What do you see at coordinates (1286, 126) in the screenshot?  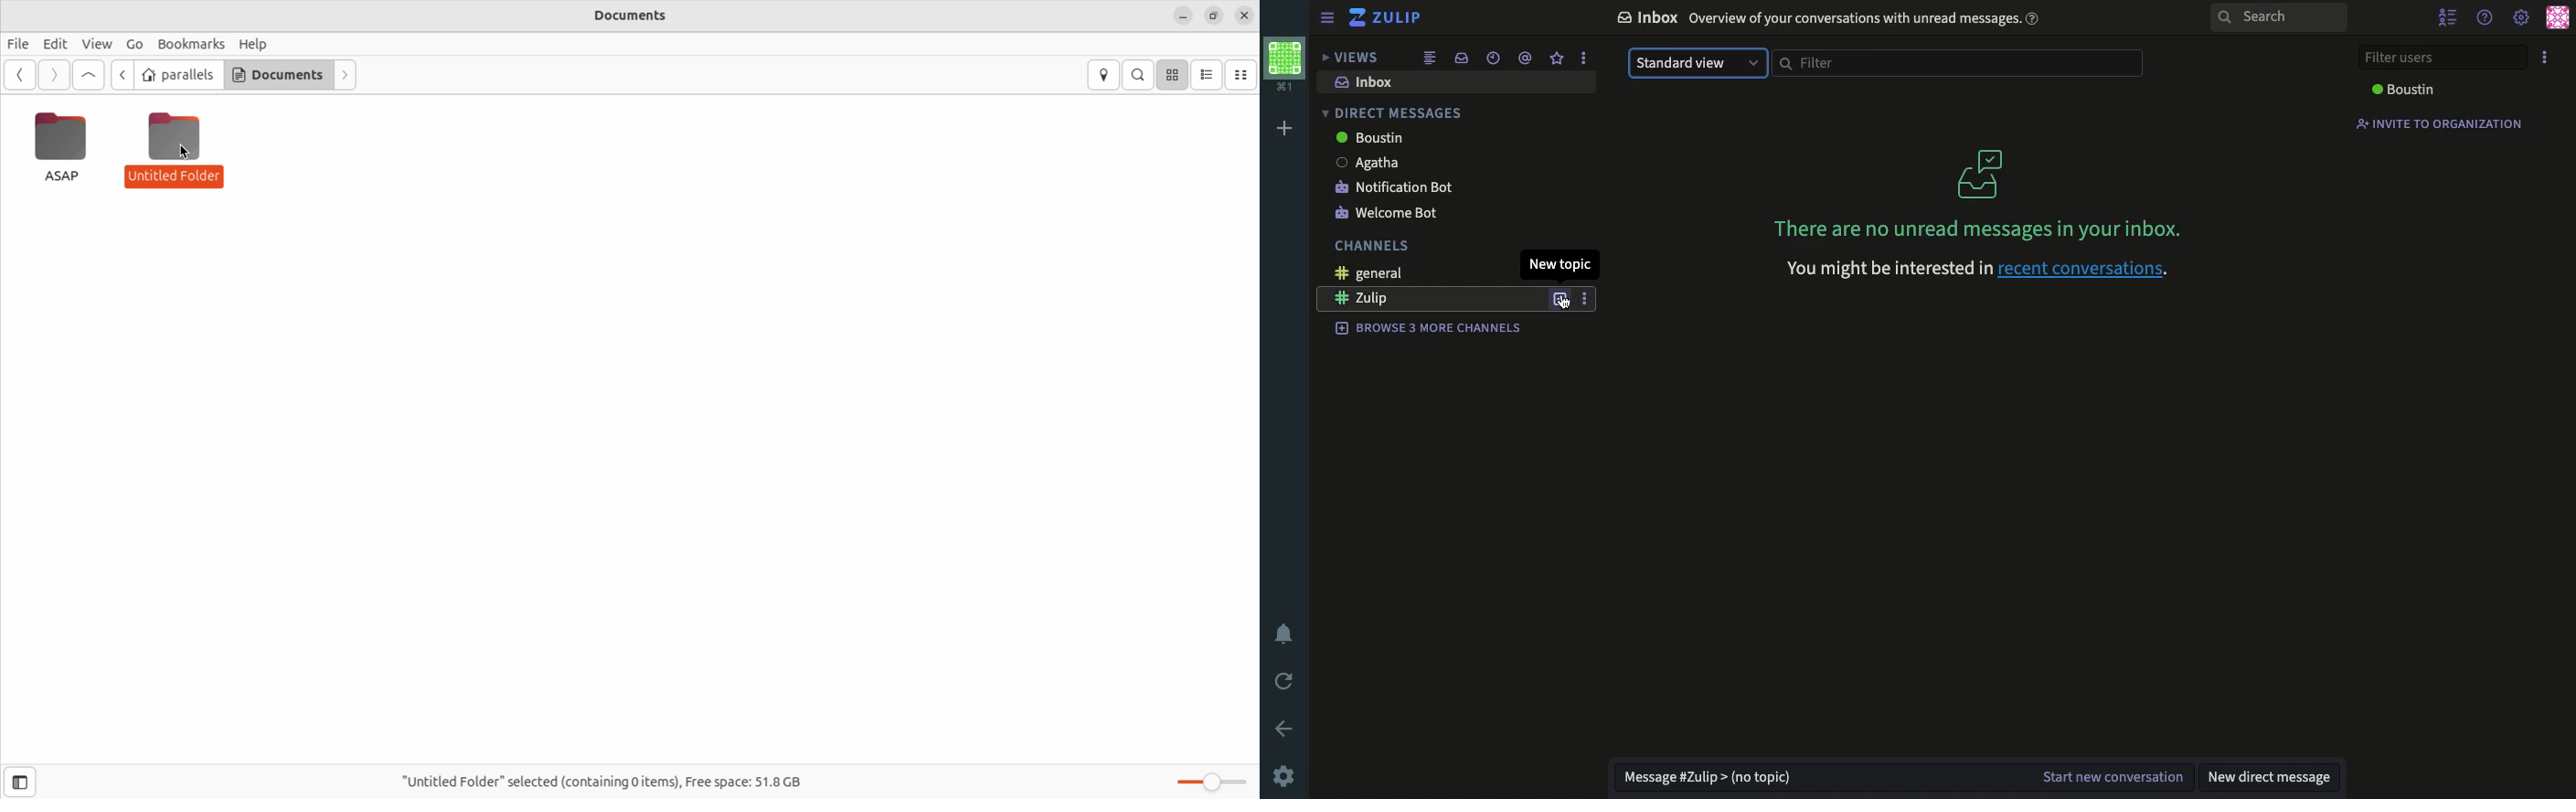 I see `add workspace` at bounding box center [1286, 126].